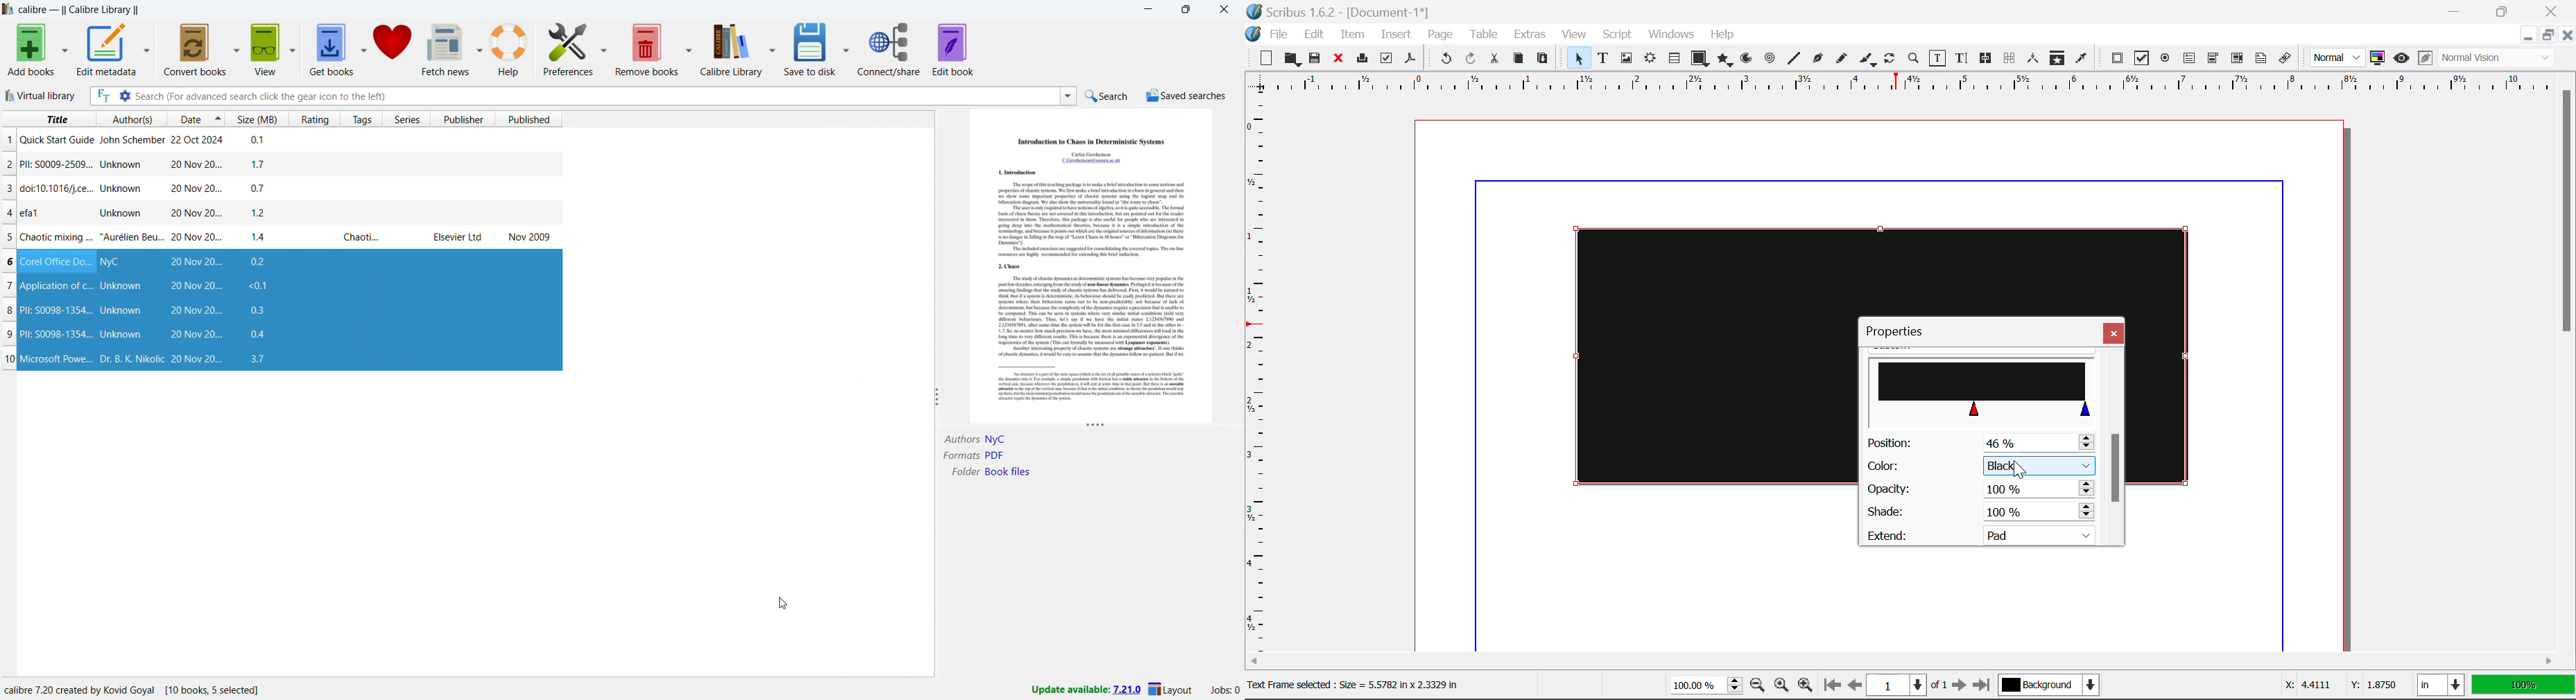 Image resolution: width=2576 pixels, height=700 pixels. I want to click on resize, so click(1096, 426).